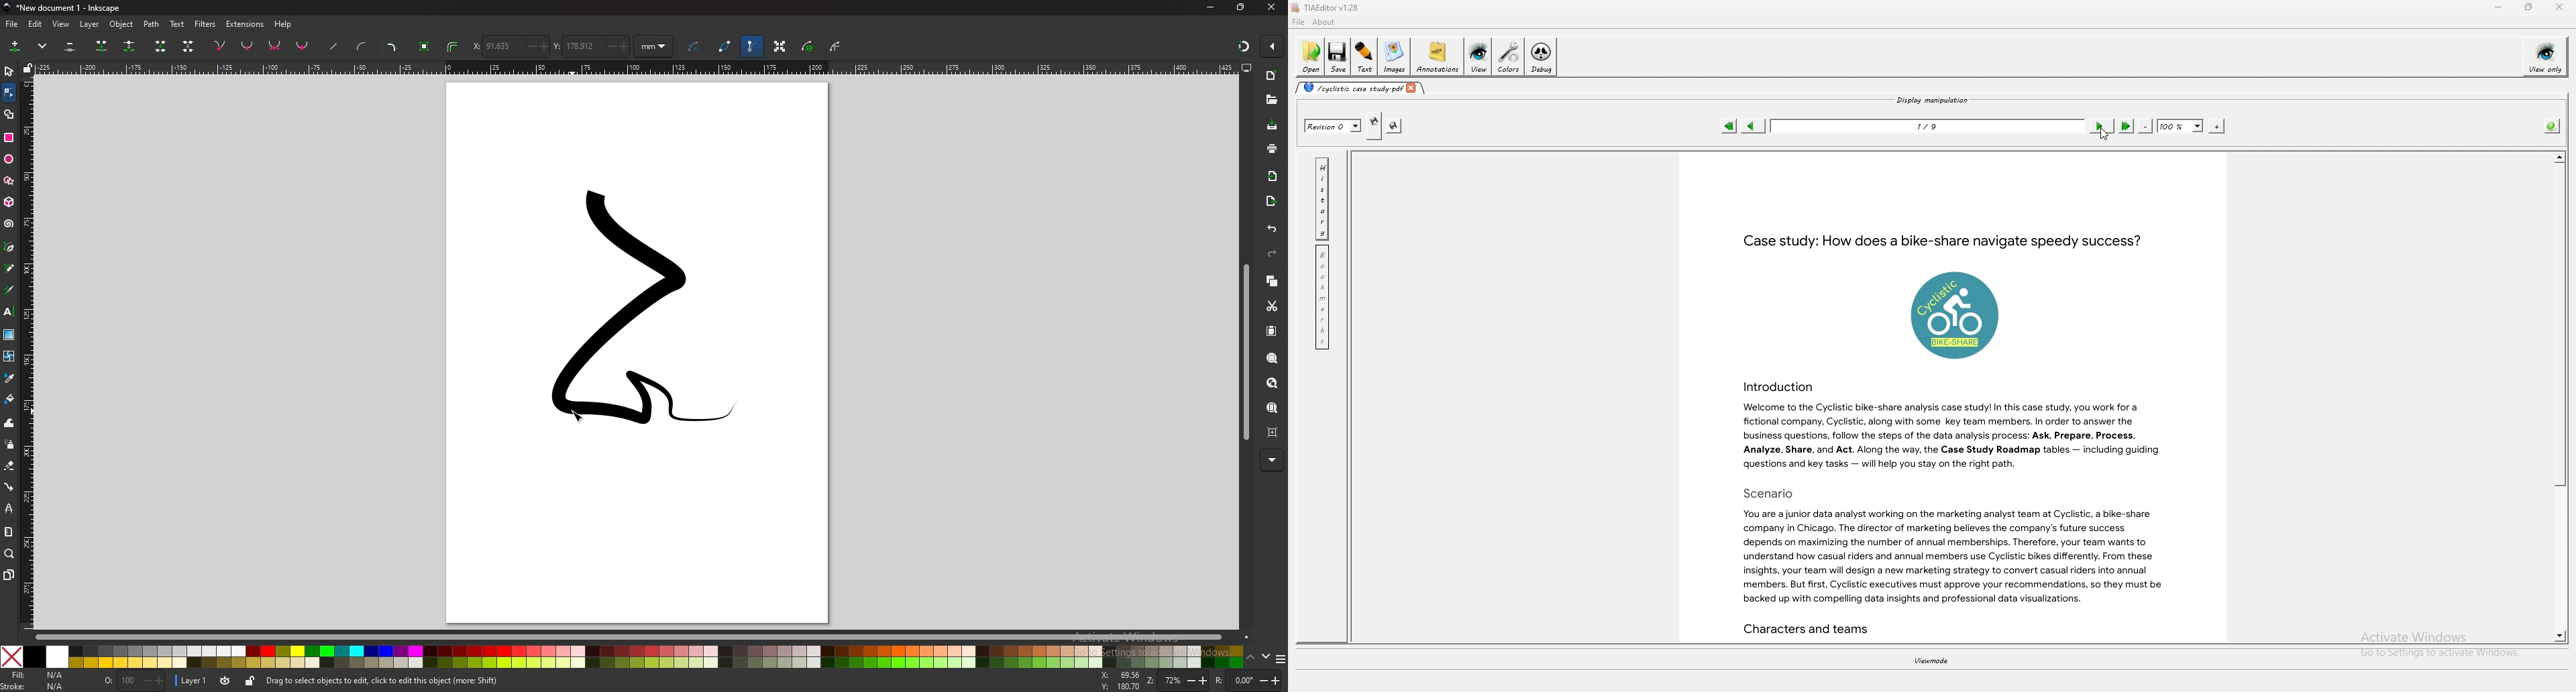  Describe the element at coordinates (27, 68) in the screenshot. I see `lock guide` at that location.